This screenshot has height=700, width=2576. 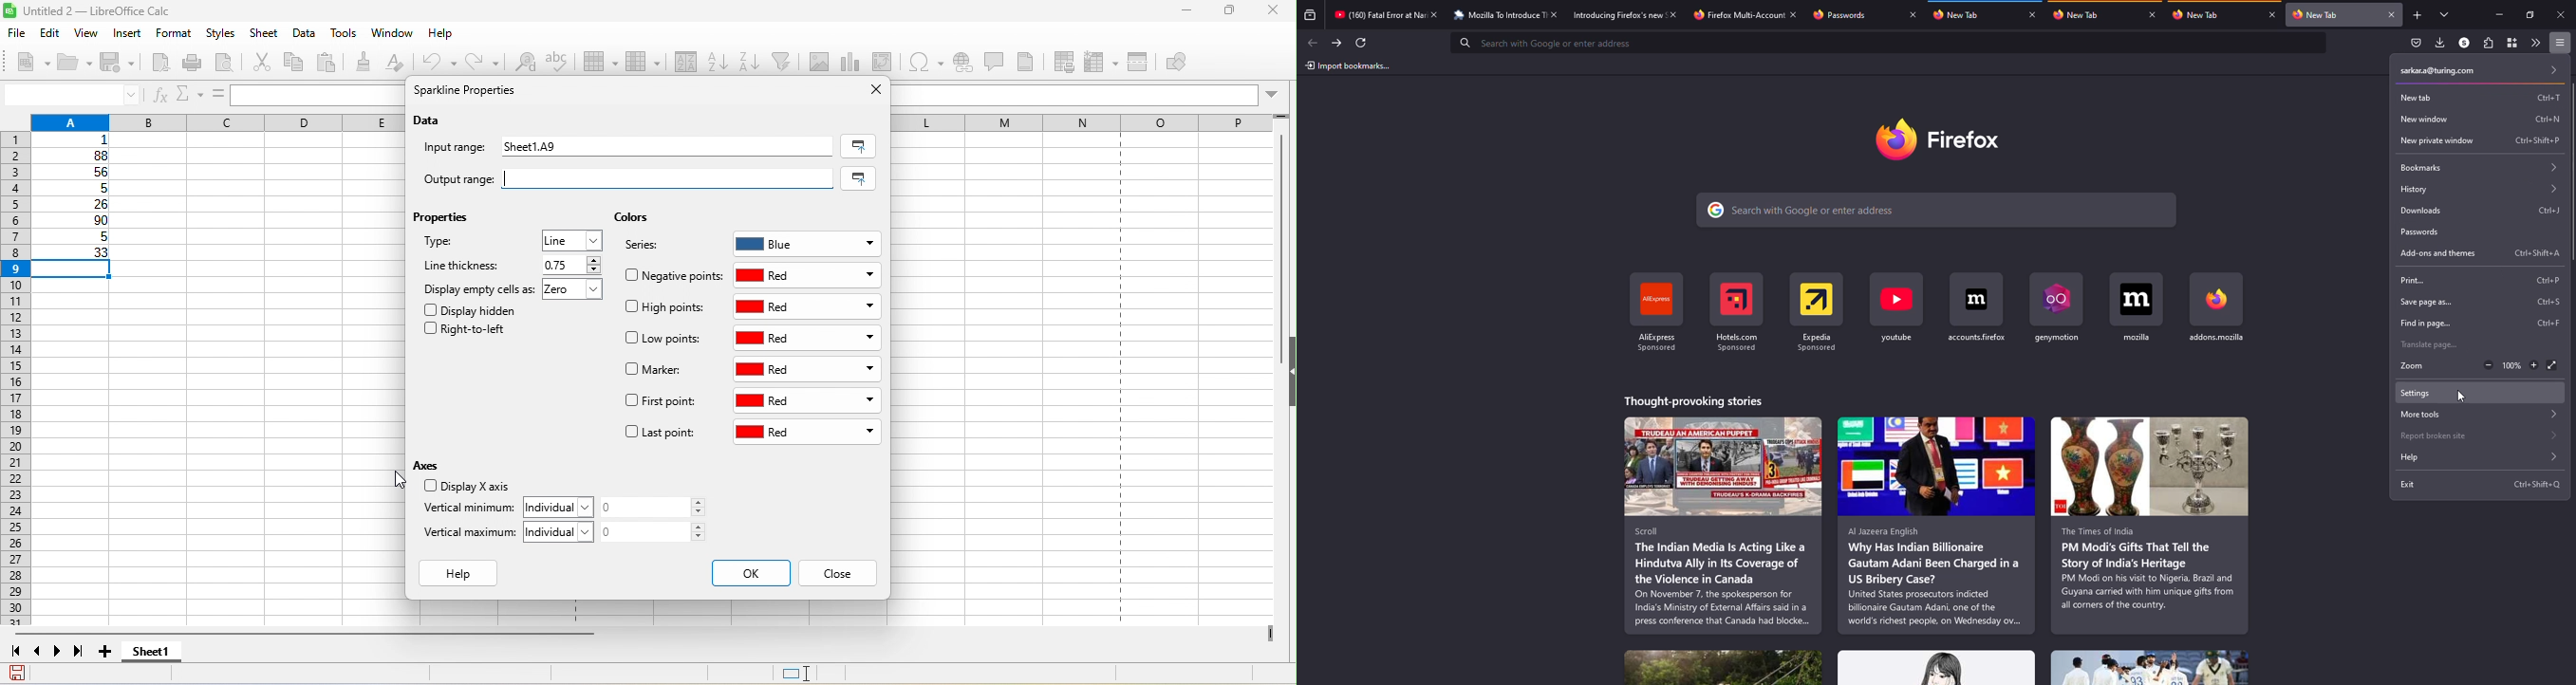 What do you see at coordinates (750, 573) in the screenshot?
I see `ok` at bounding box center [750, 573].